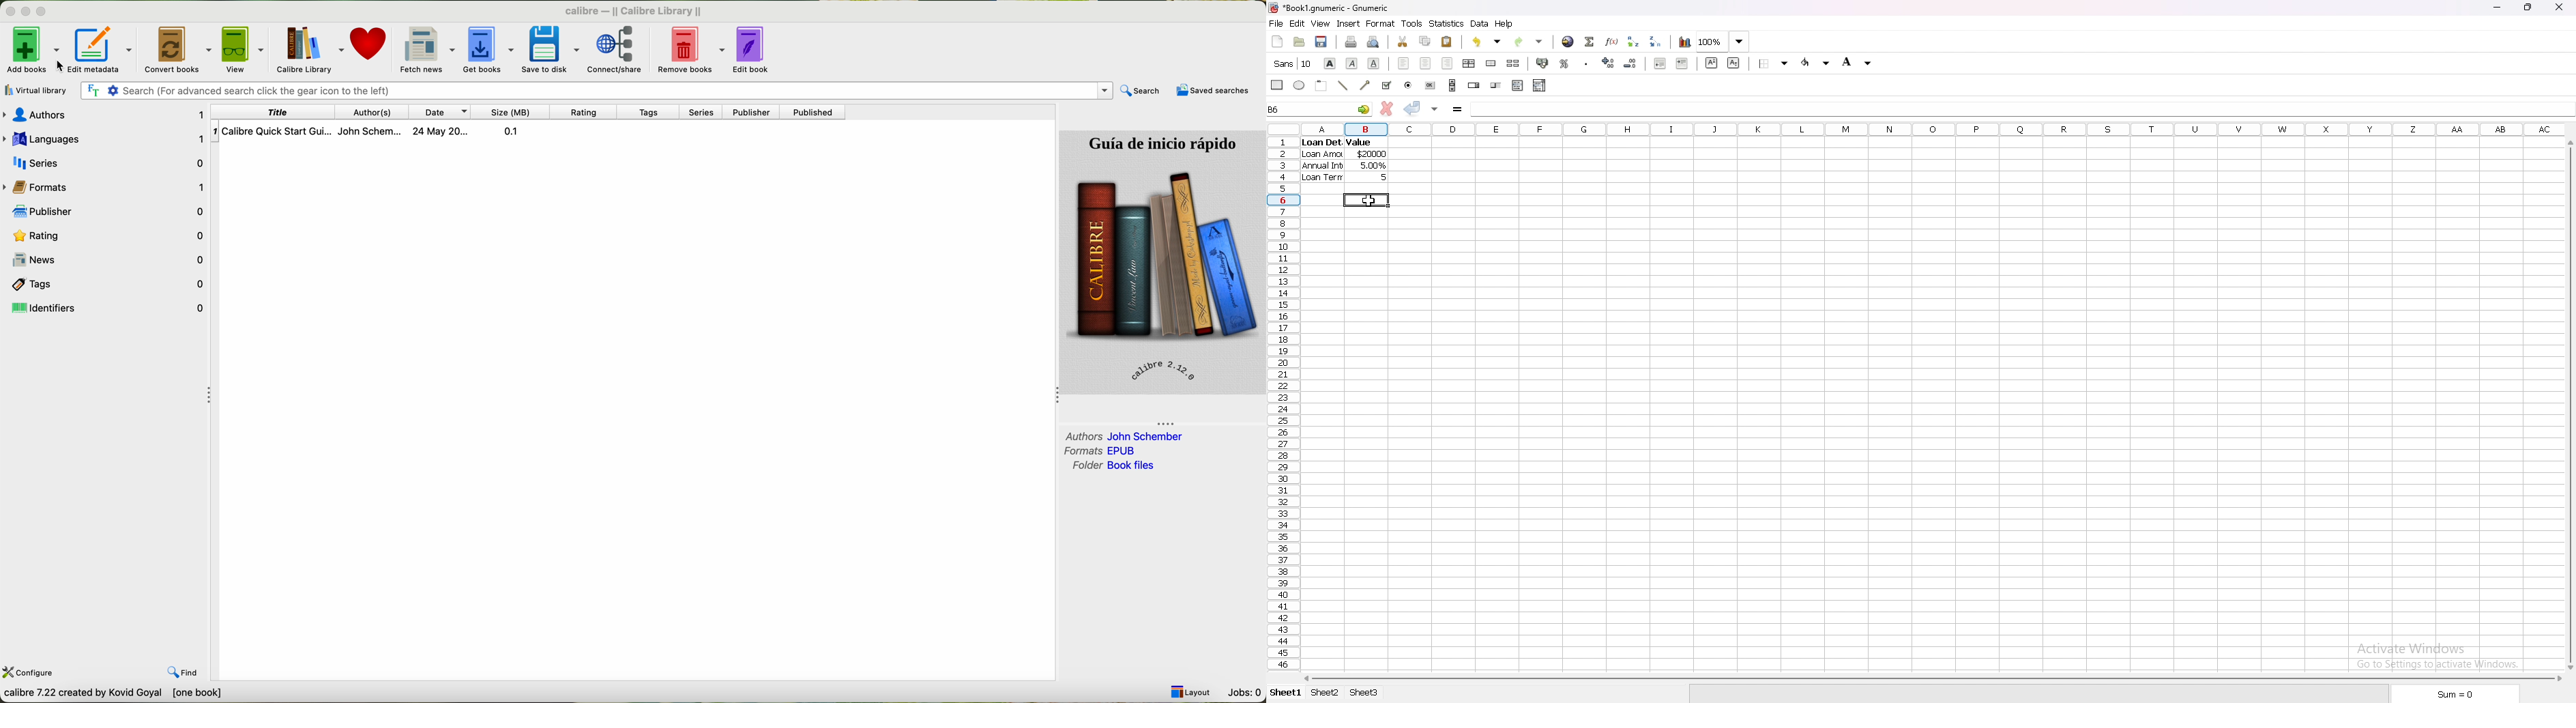  I want to click on file, so click(1276, 23).